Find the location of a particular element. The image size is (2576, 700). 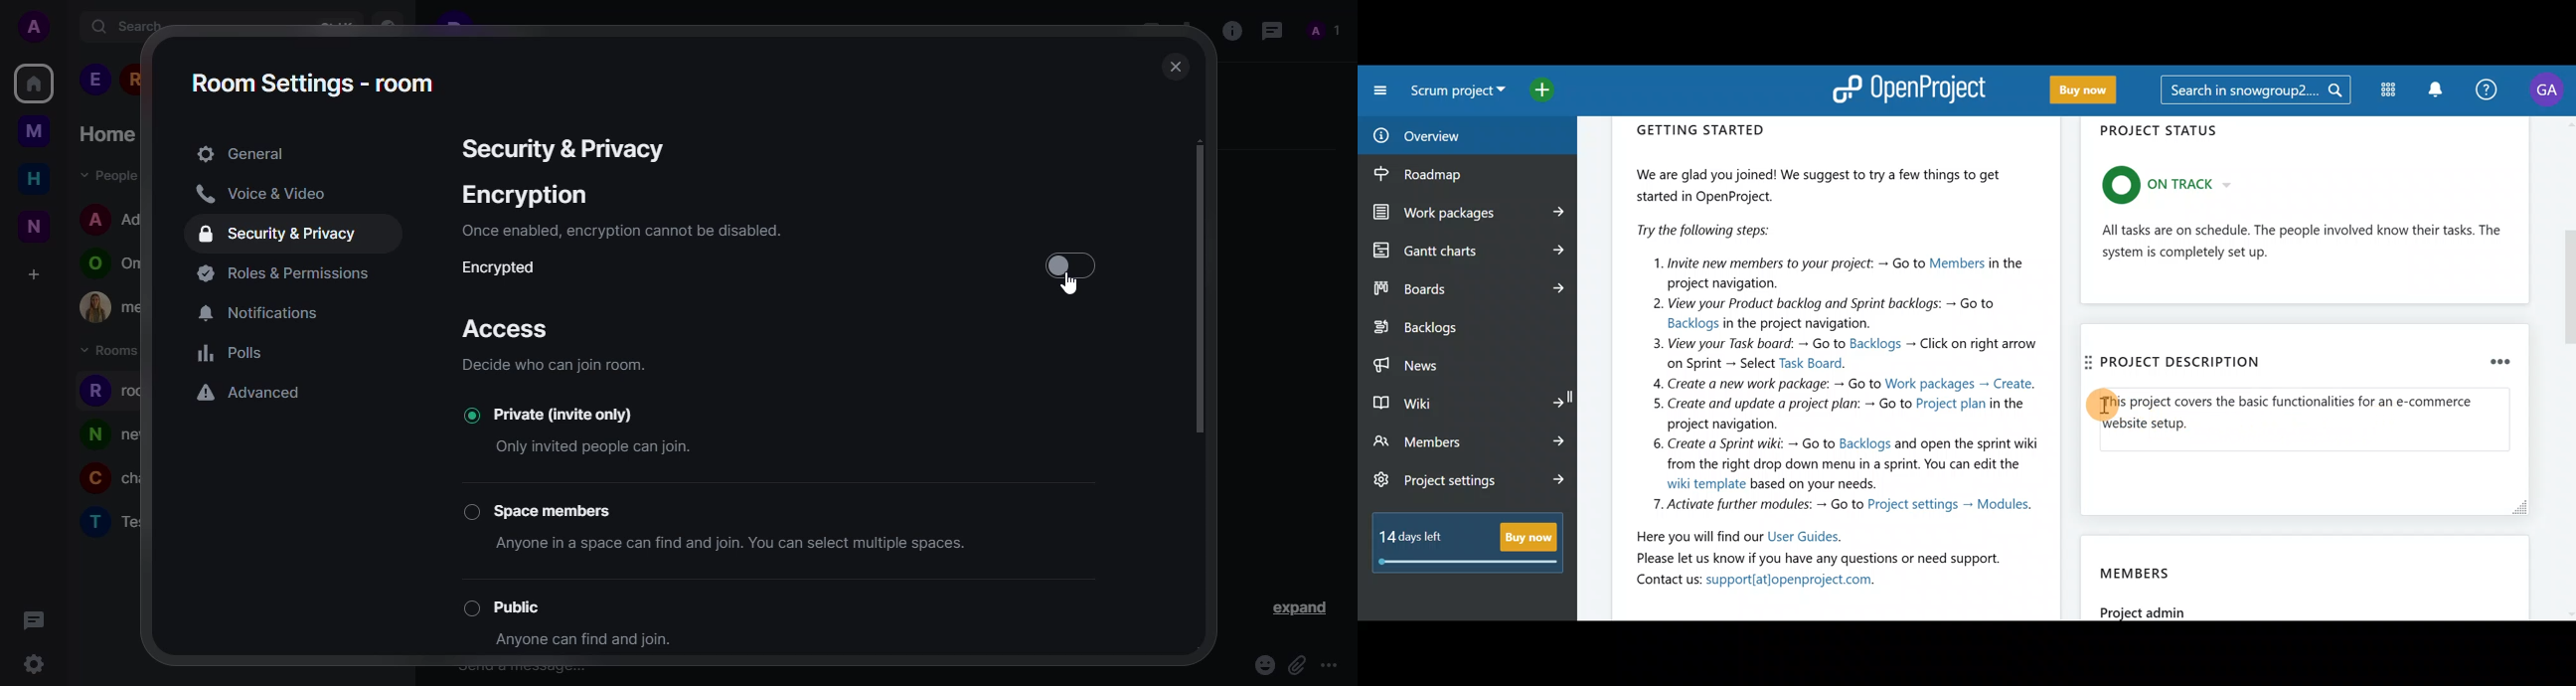

encryption is located at coordinates (532, 195).